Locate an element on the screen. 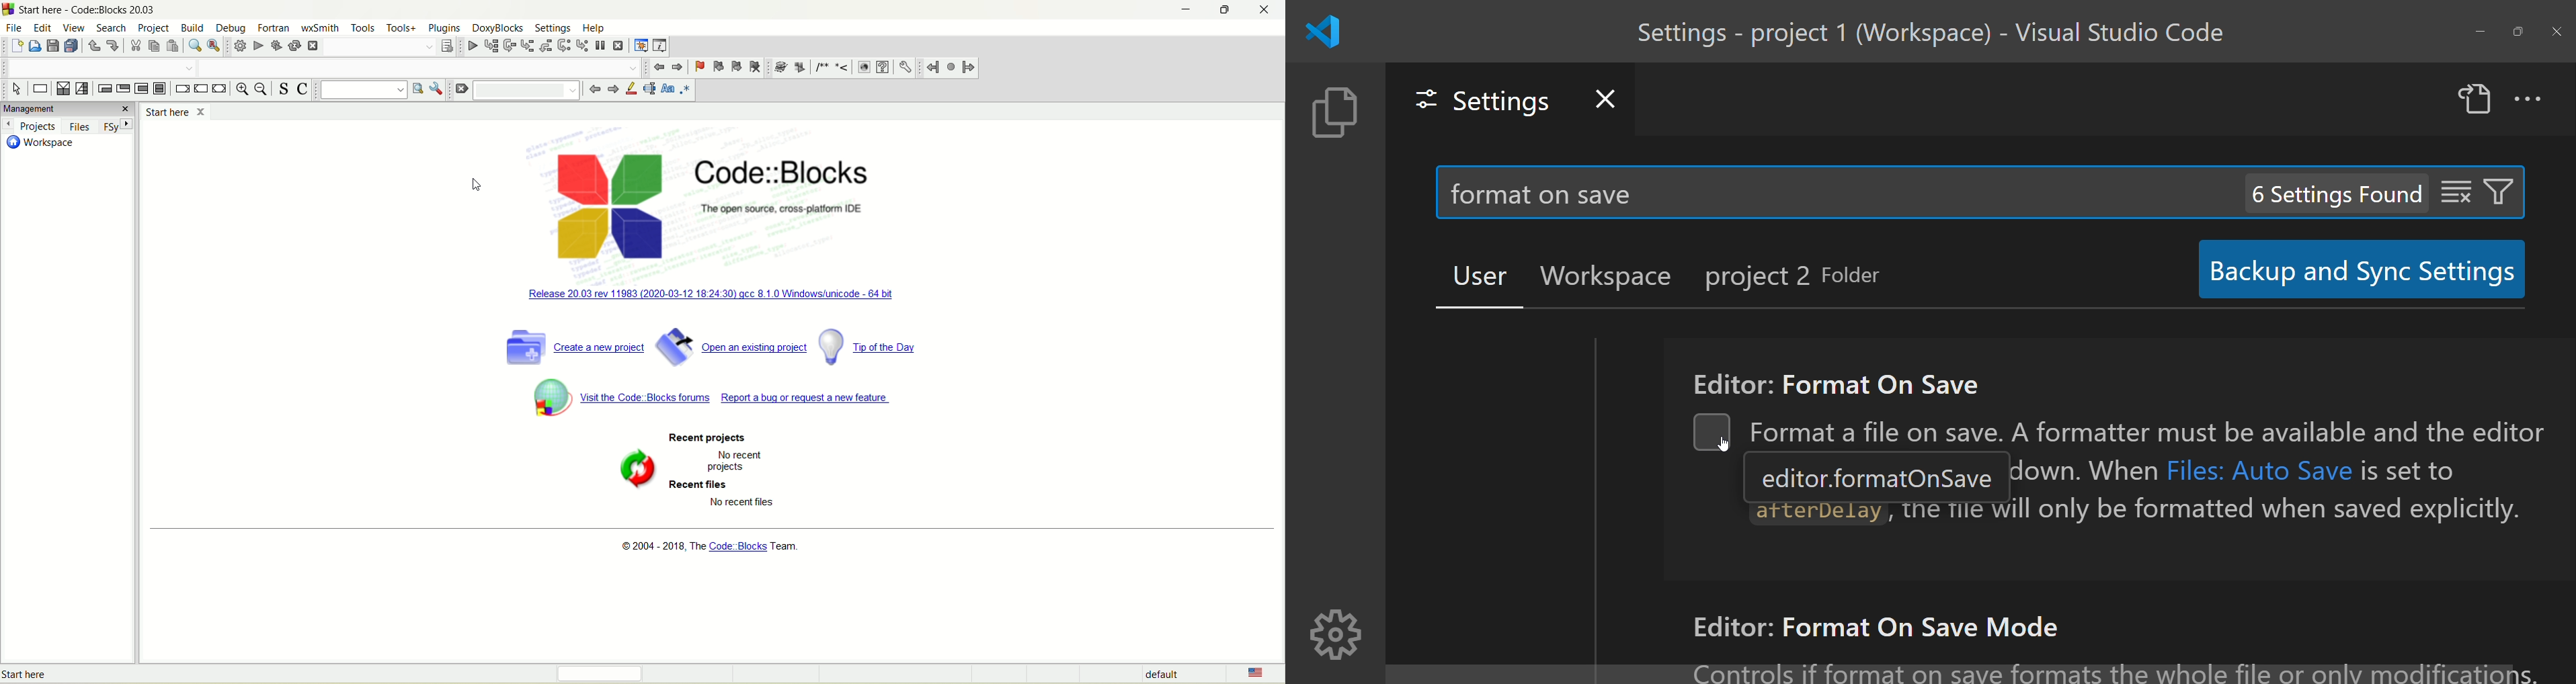  save everything is located at coordinates (72, 46).